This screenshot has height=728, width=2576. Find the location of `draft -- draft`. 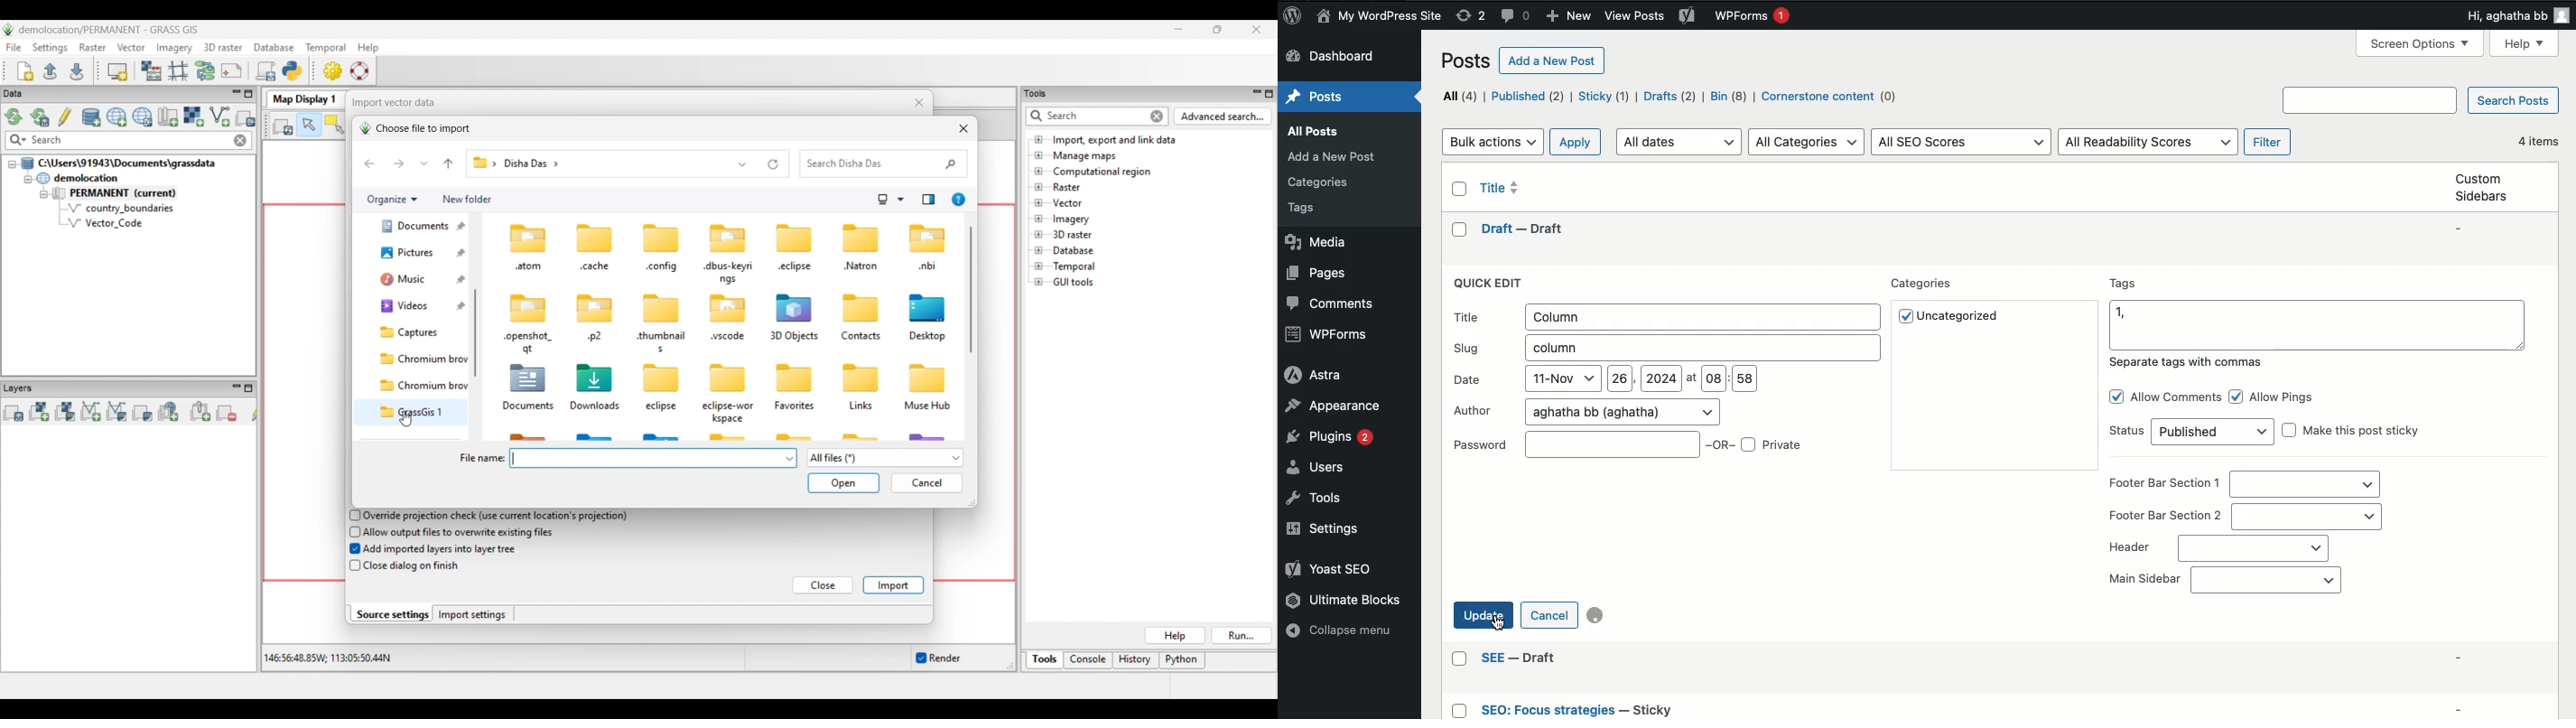

draft -- draft is located at coordinates (1524, 230).